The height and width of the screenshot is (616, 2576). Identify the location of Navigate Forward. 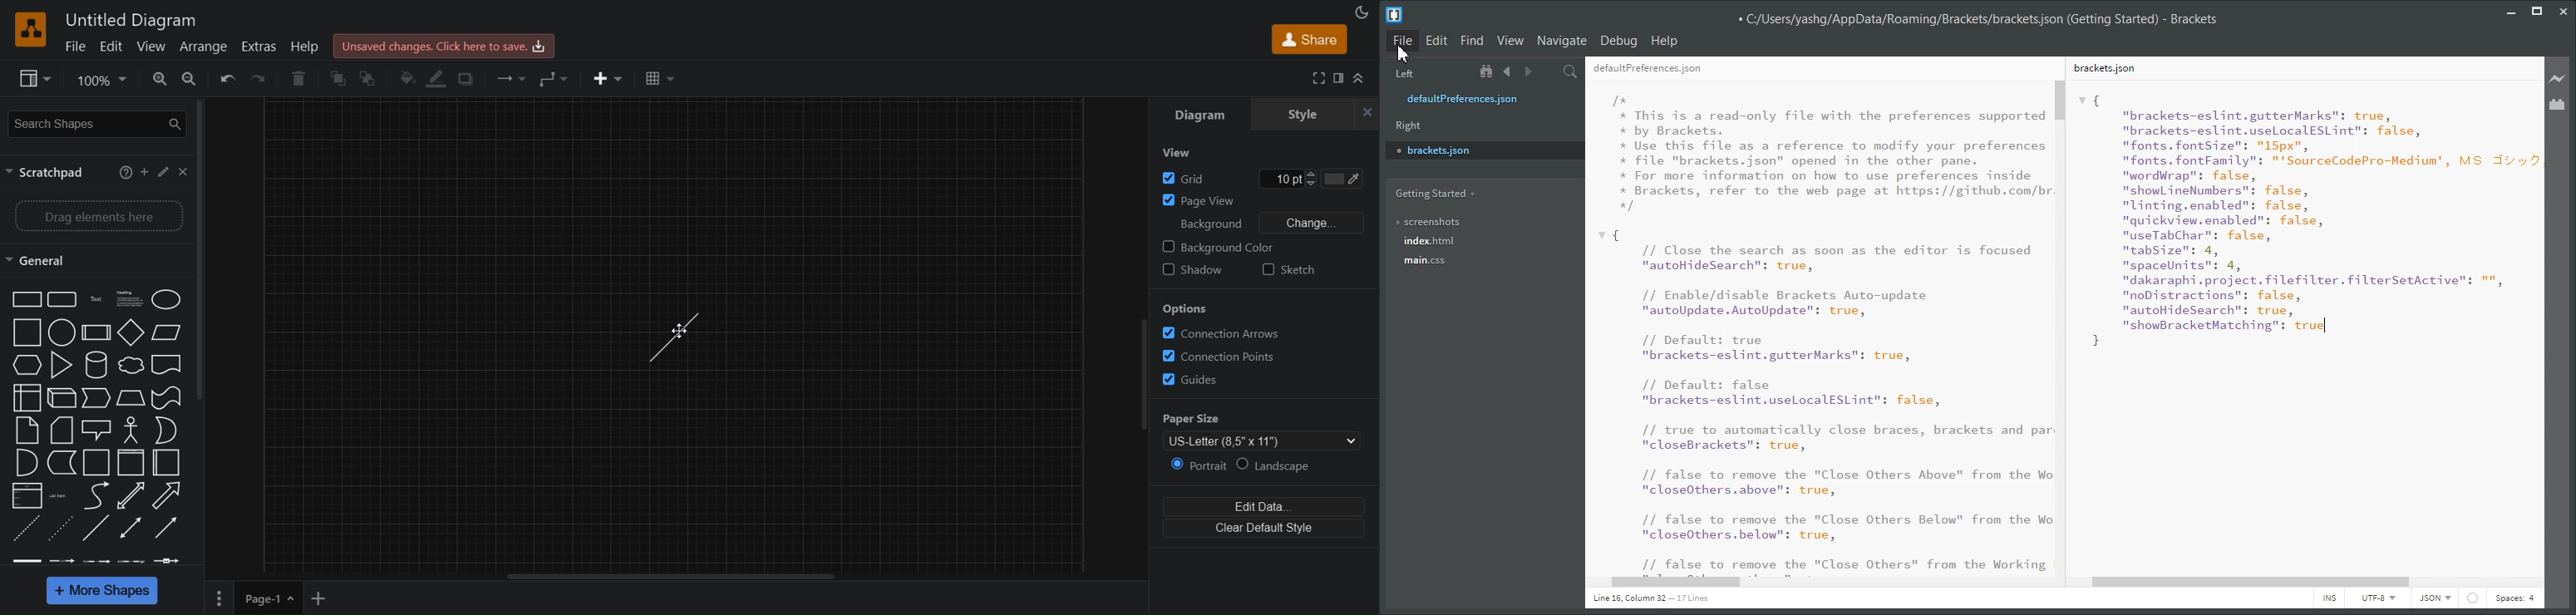
(1528, 71).